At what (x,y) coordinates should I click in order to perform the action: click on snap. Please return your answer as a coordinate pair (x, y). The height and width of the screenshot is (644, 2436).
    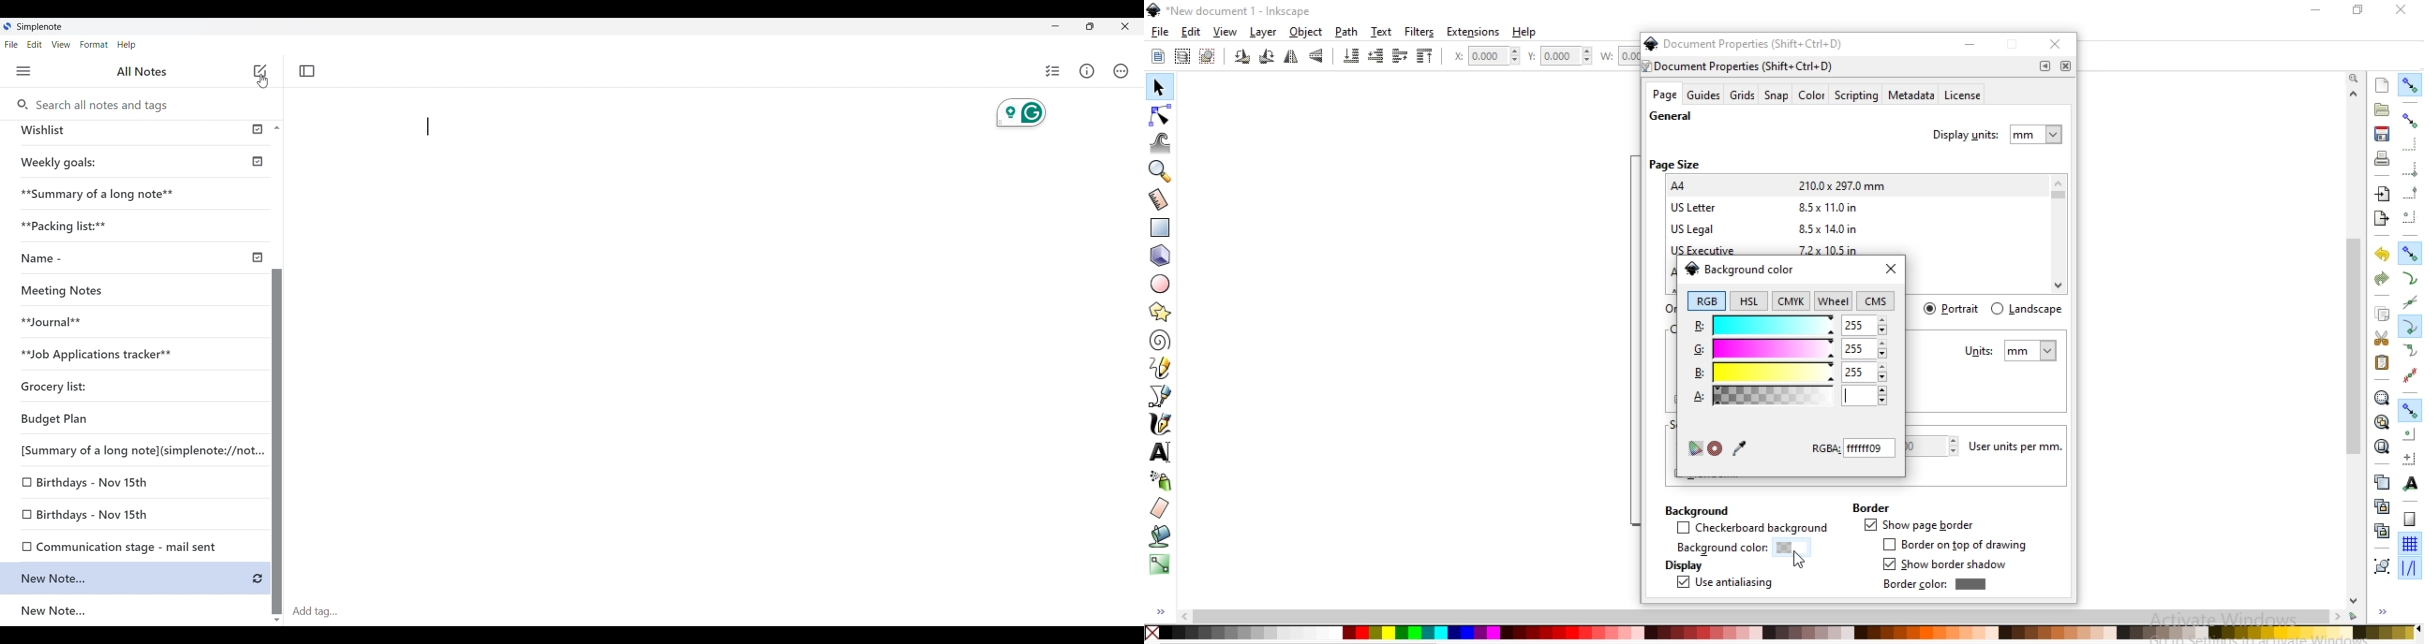
    Looking at the image, I should click on (1777, 96).